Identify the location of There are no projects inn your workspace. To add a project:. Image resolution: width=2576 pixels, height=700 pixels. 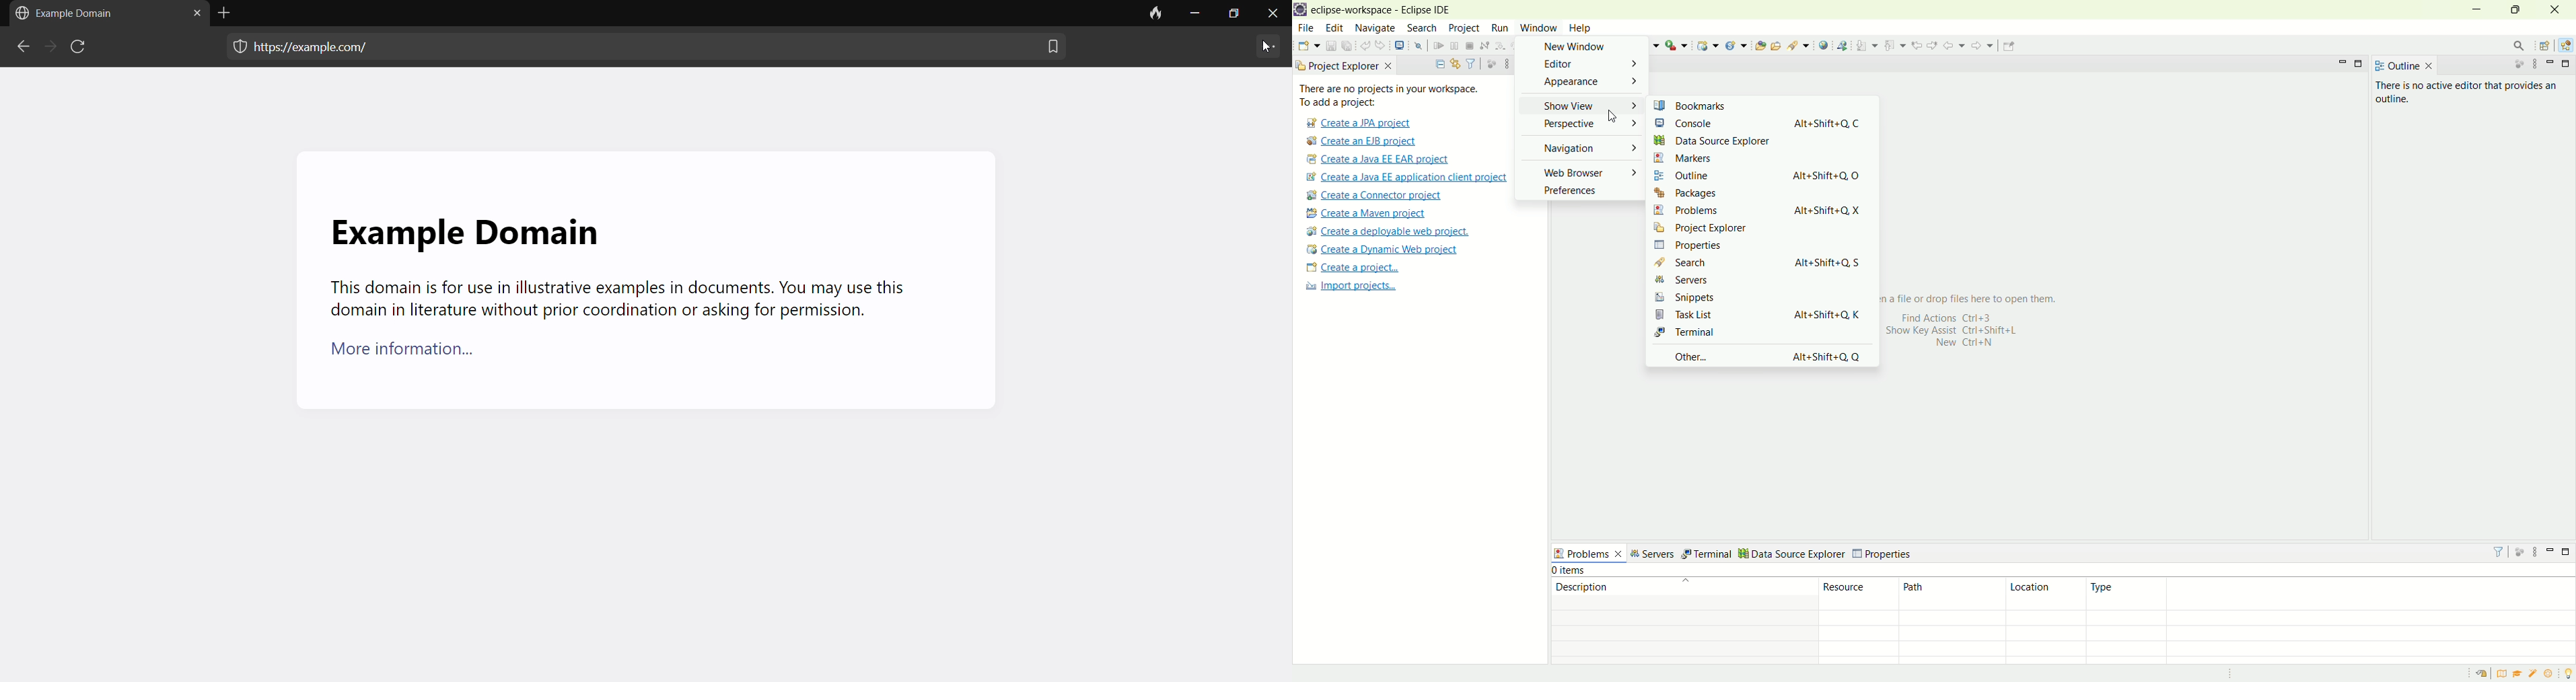
(1405, 96).